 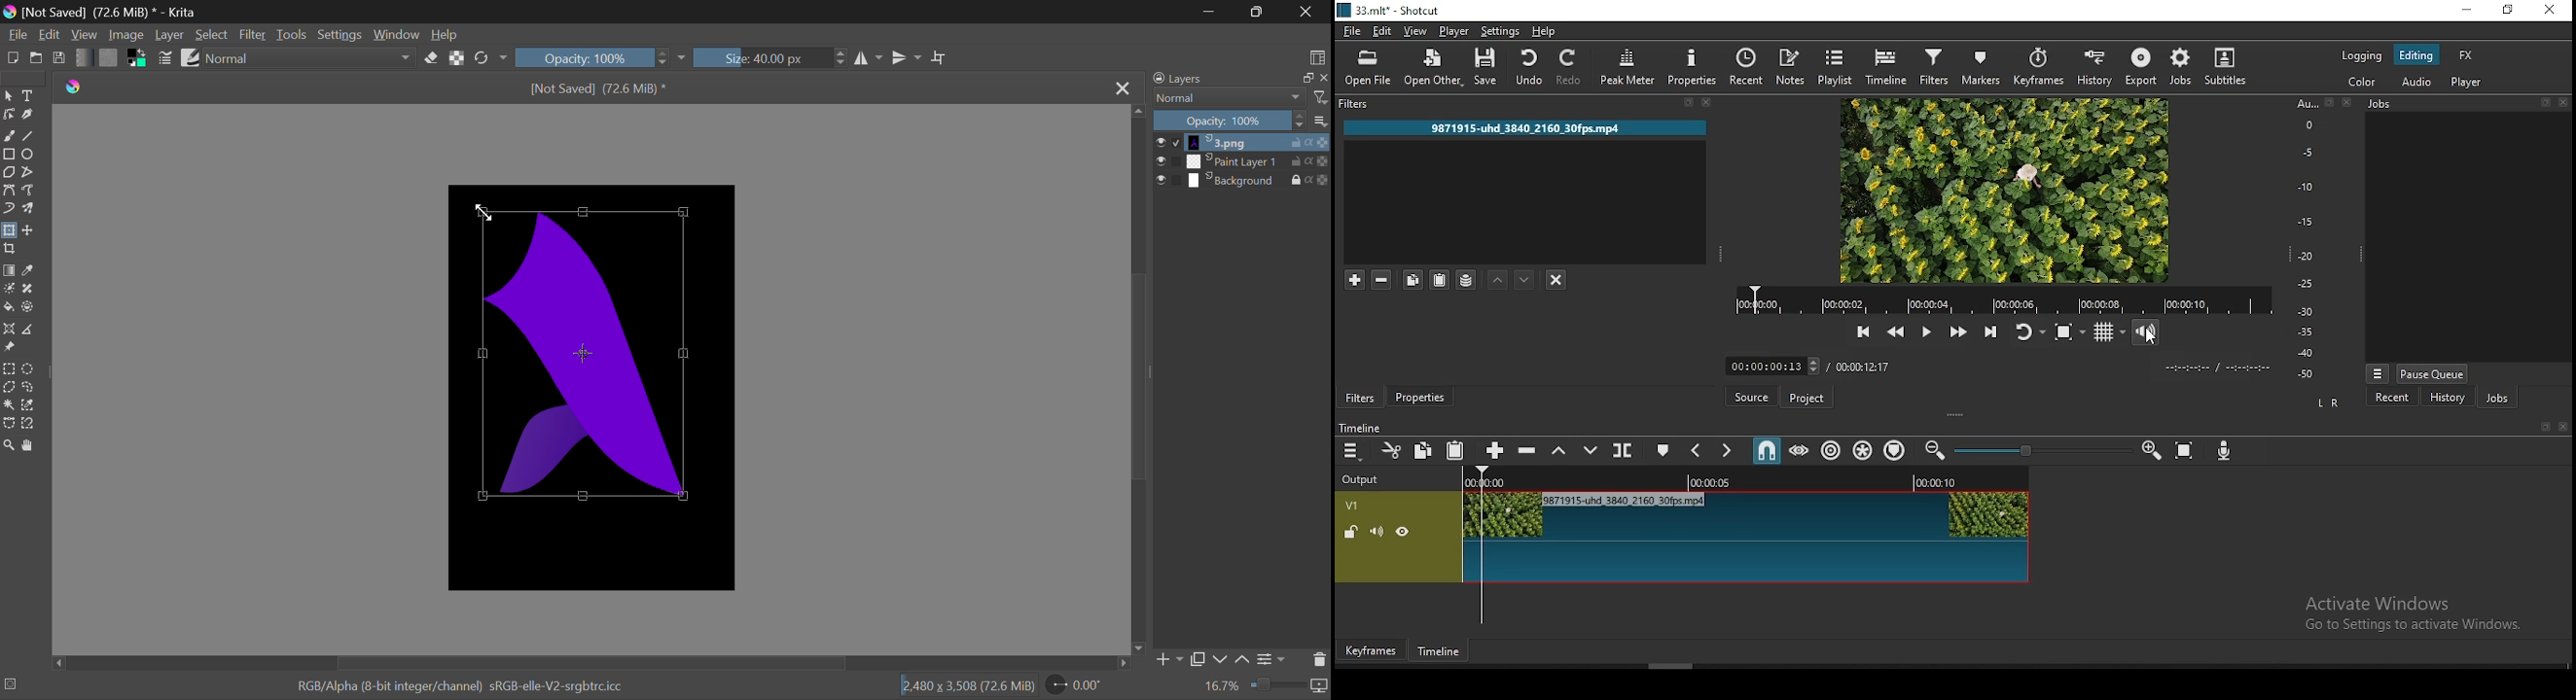 I want to click on project, so click(x=1809, y=399).